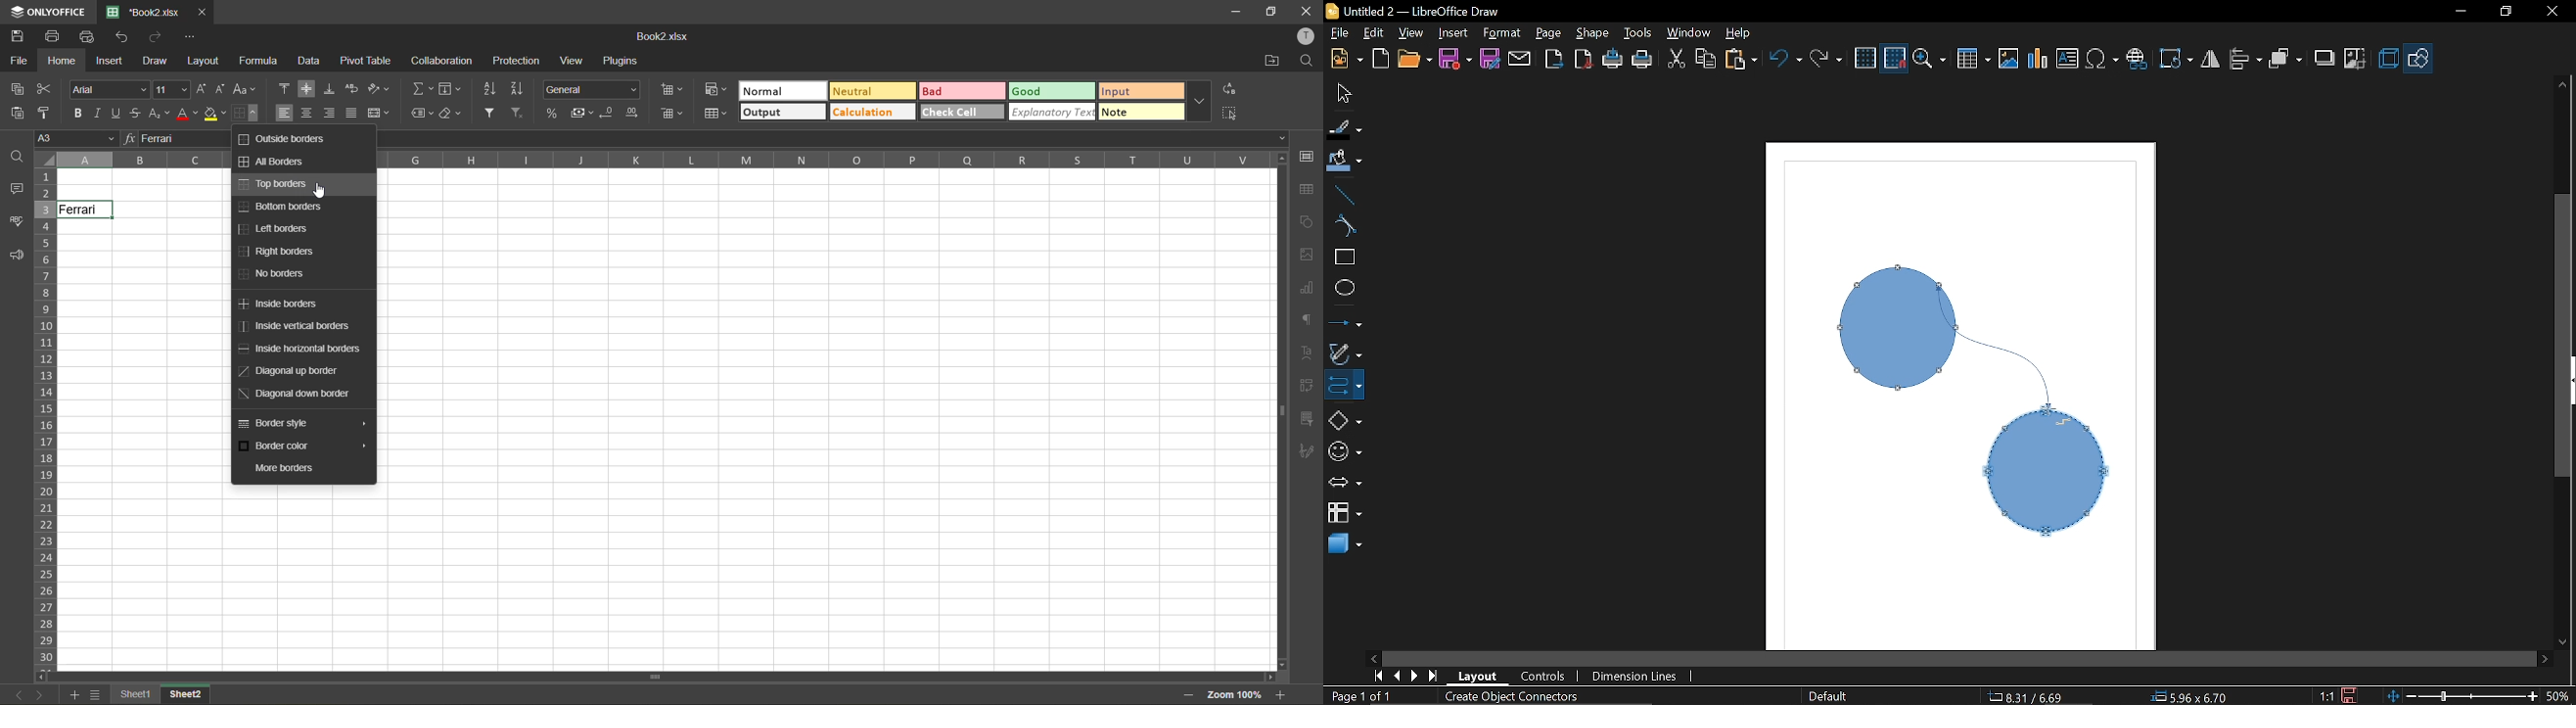 The width and height of the screenshot is (2576, 728). Describe the element at coordinates (157, 38) in the screenshot. I see `redo` at that location.